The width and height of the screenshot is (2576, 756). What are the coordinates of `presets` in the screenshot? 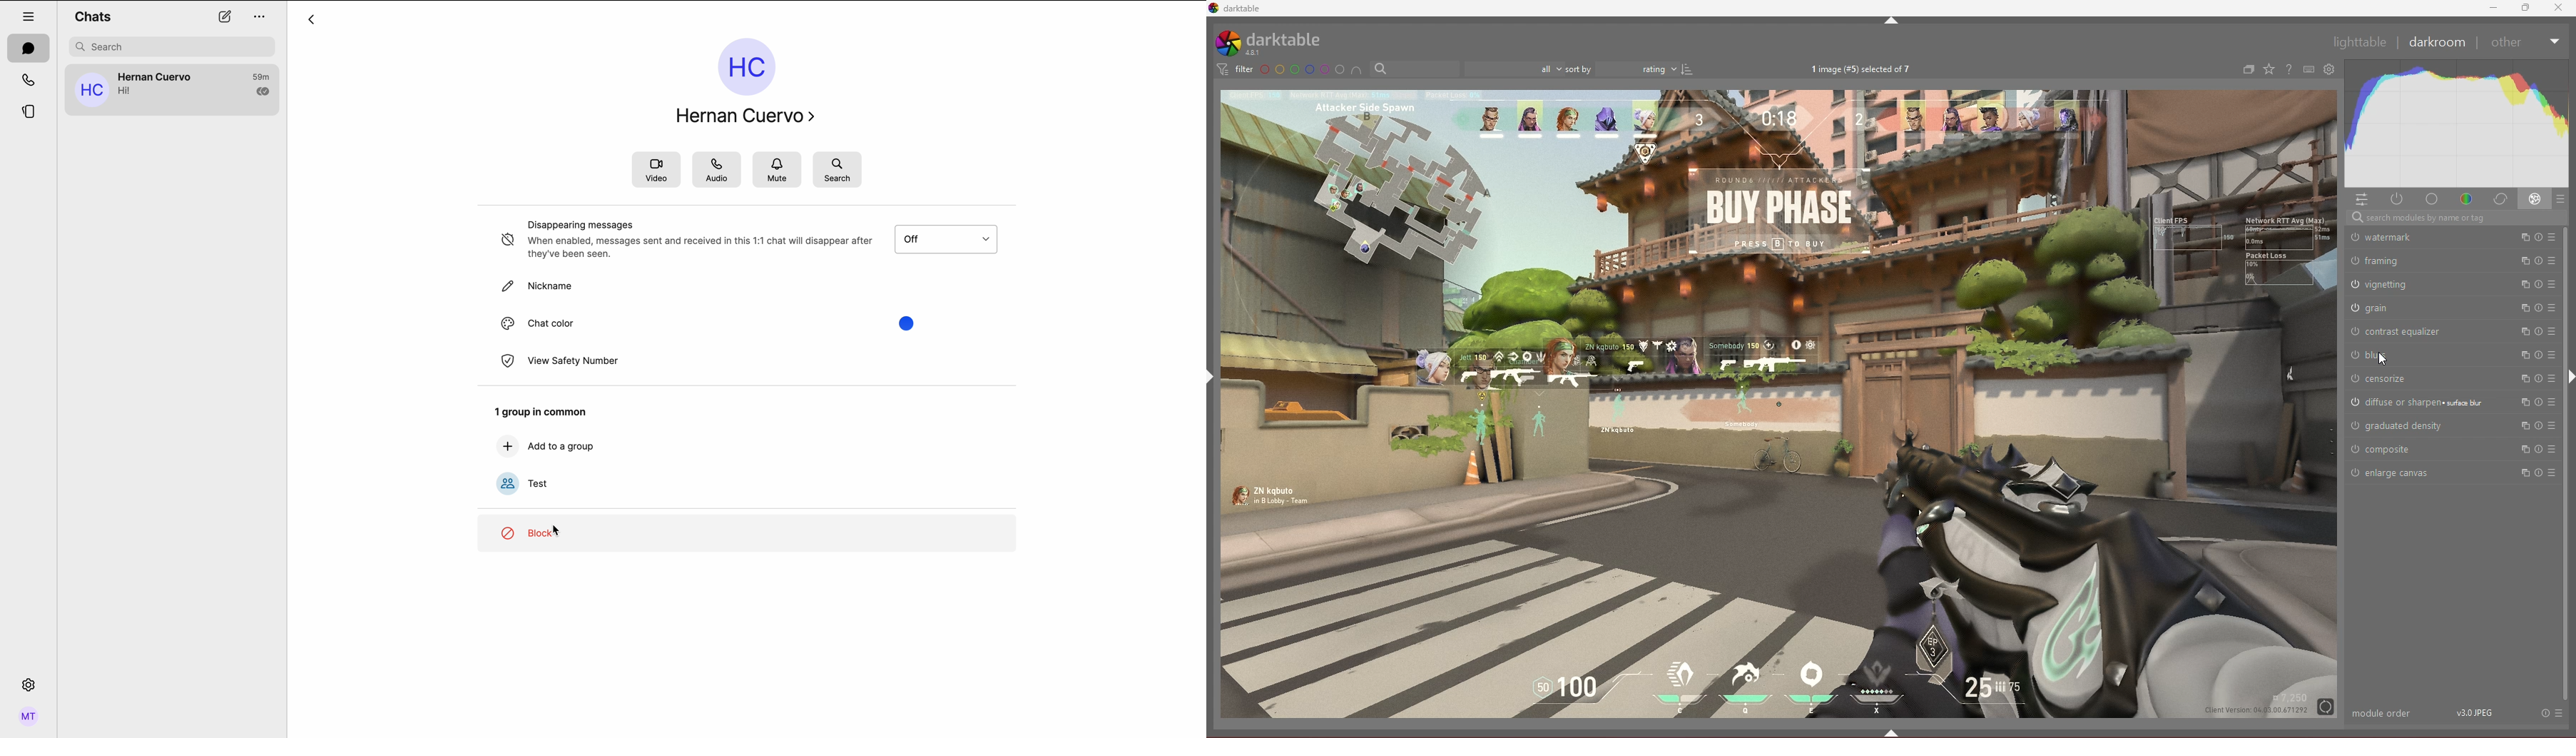 It's located at (2552, 448).